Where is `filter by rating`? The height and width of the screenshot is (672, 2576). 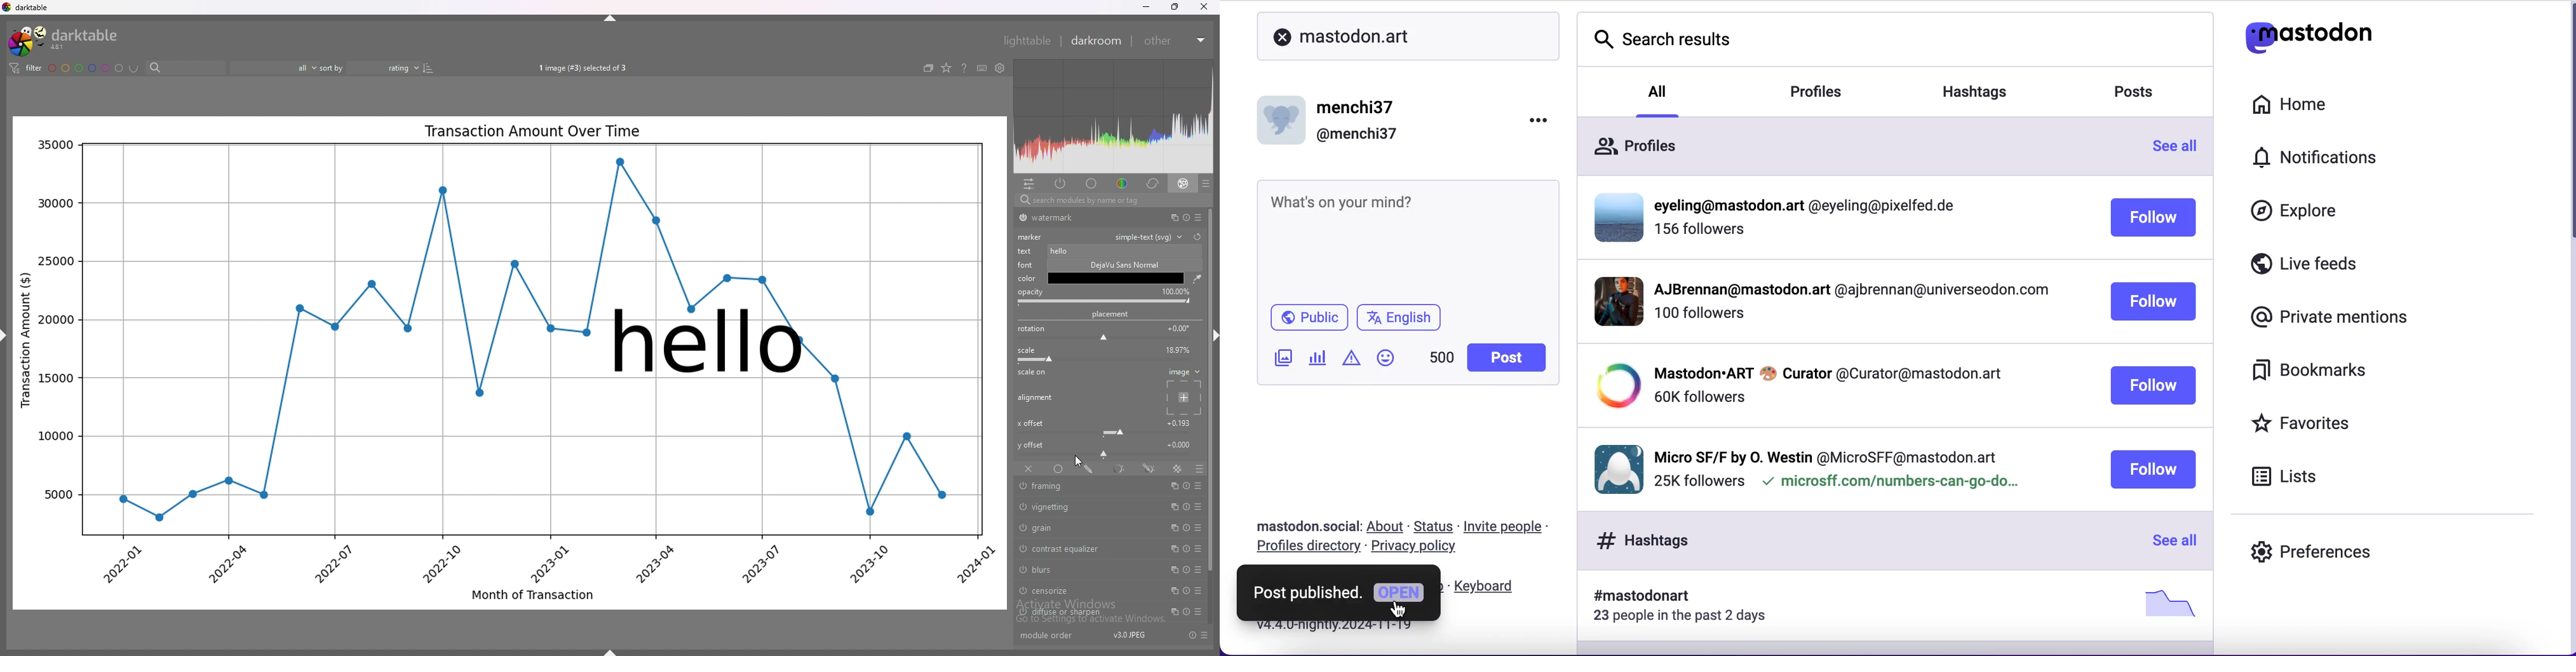
filter by rating is located at coordinates (274, 67).